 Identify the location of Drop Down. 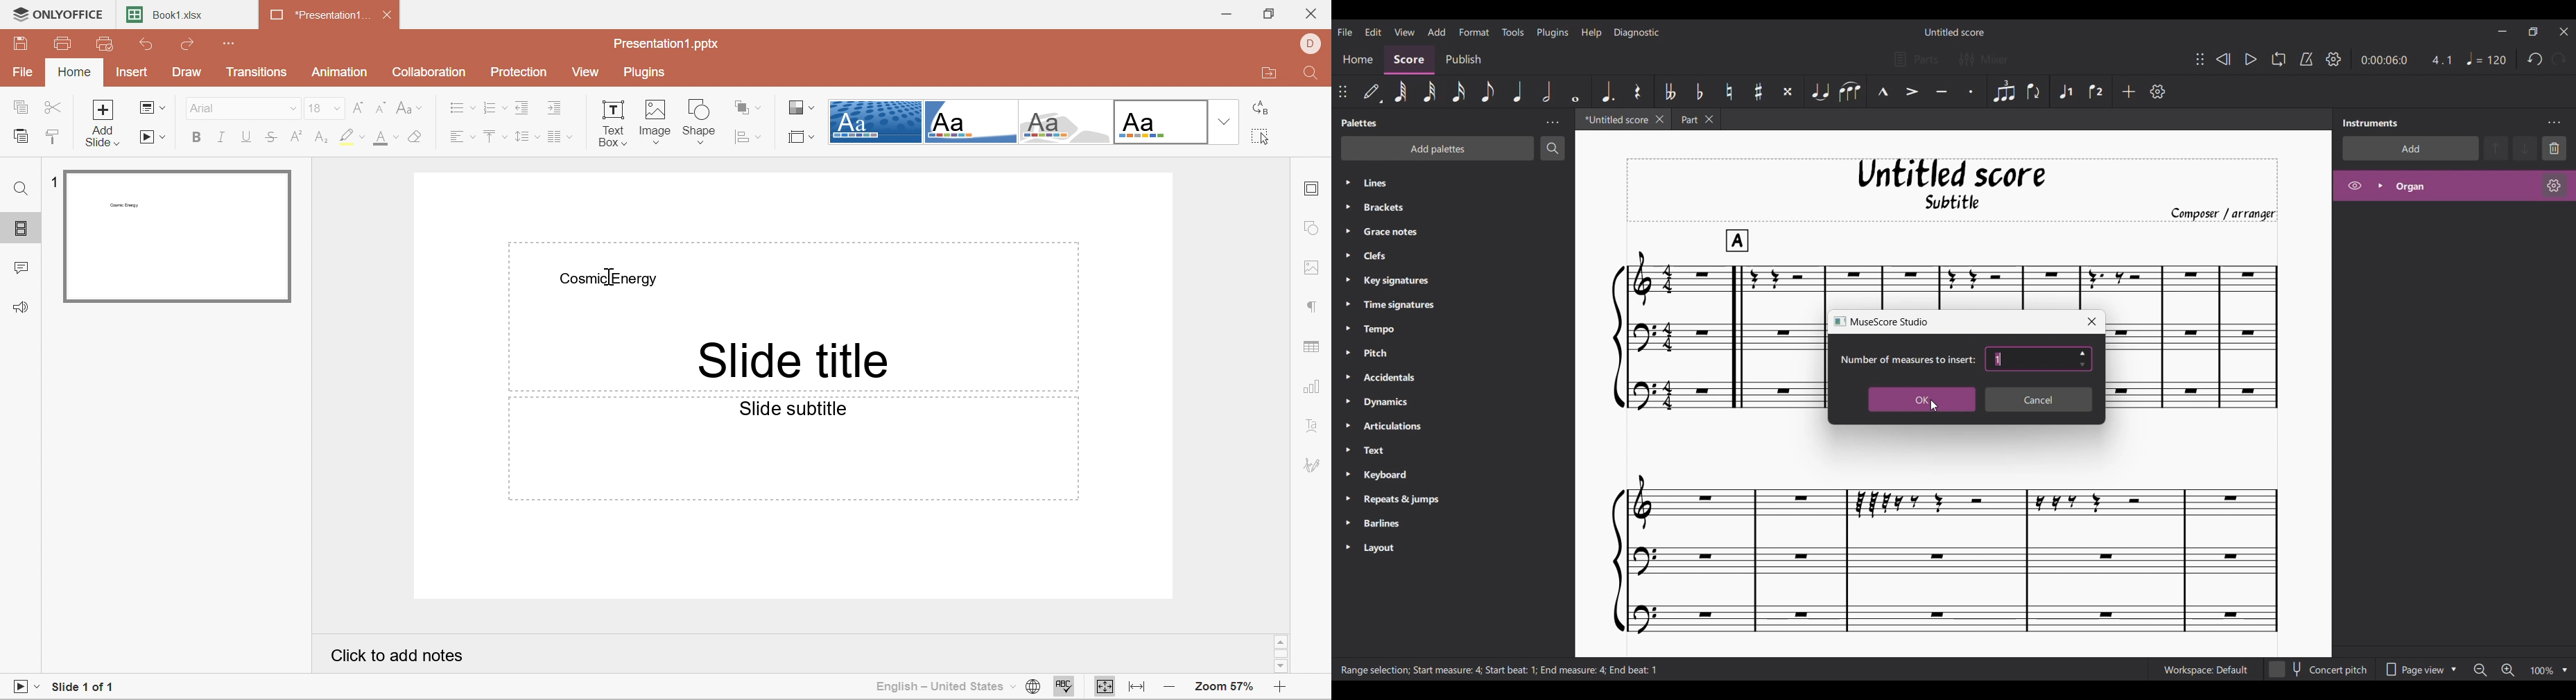
(1224, 120).